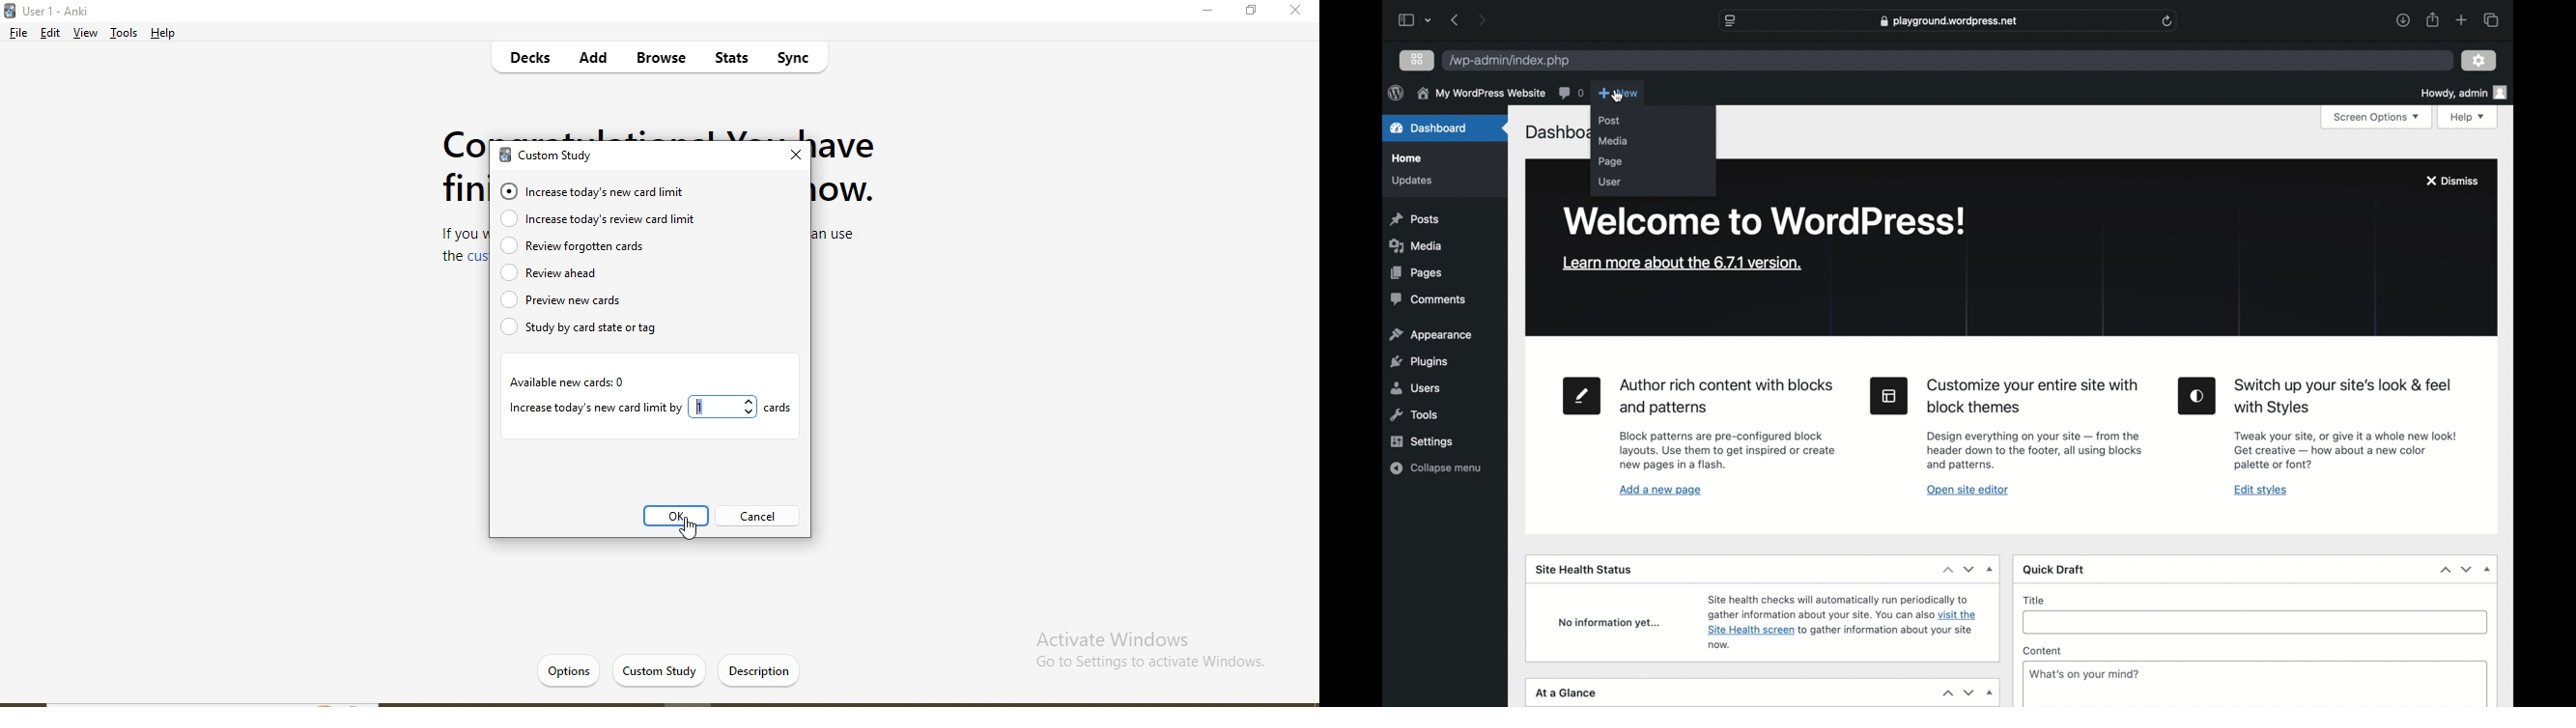 The width and height of the screenshot is (2576, 728). Describe the element at coordinates (796, 156) in the screenshot. I see `close` at that location.